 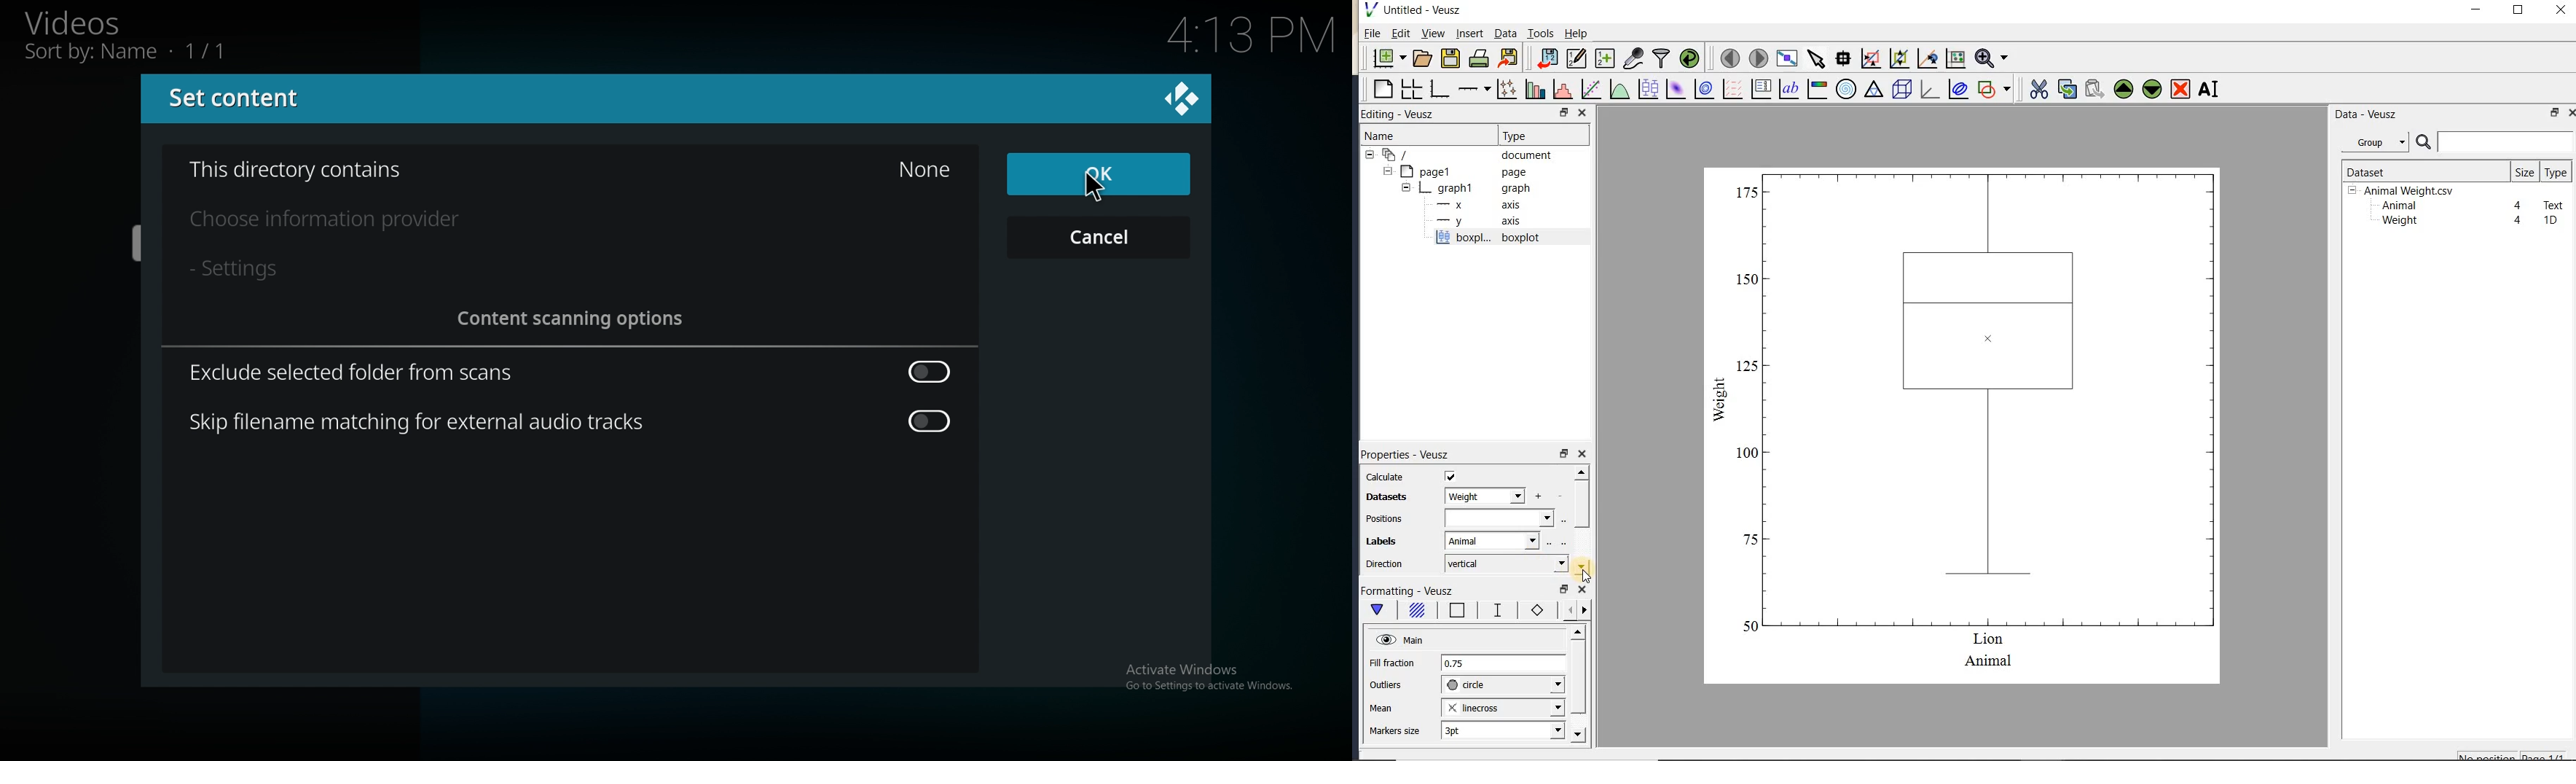 What do you see at coordinates (1405, 114) in the screenshot?
I see `Editing - Veusz` at bounding box center [1405, 114].